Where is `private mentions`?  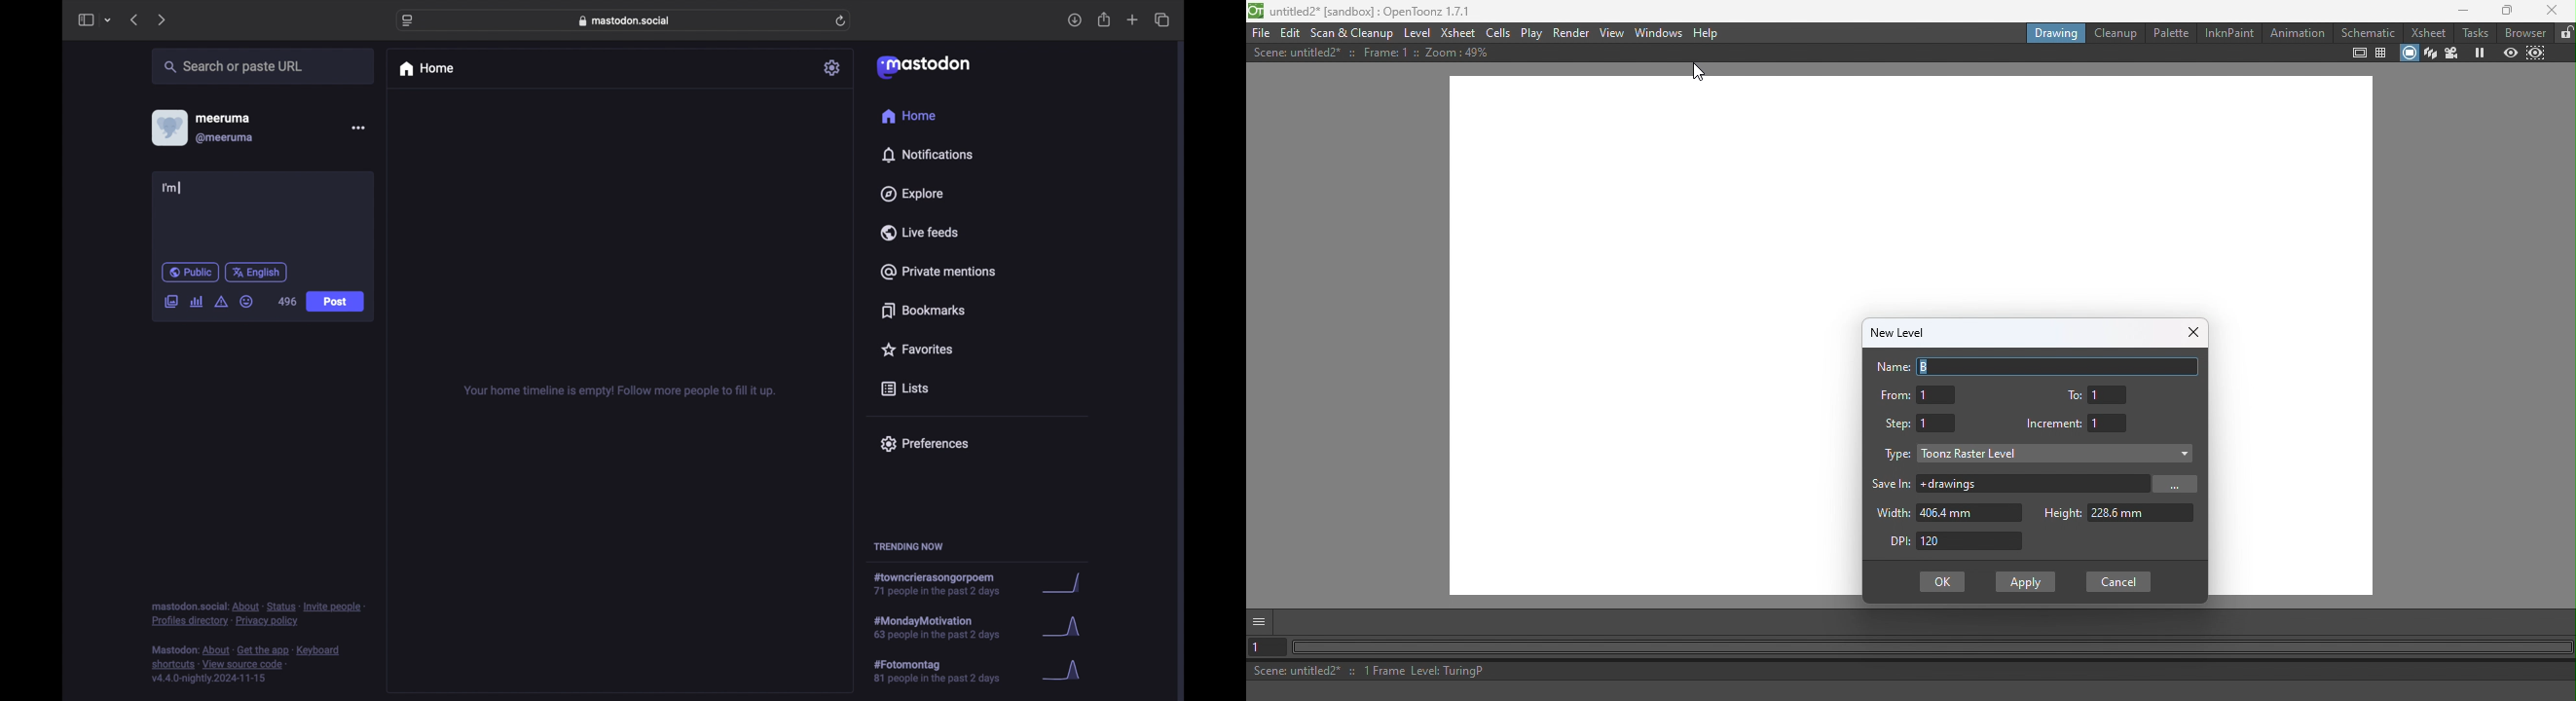 private mentions is located at coordinates (937, 271).